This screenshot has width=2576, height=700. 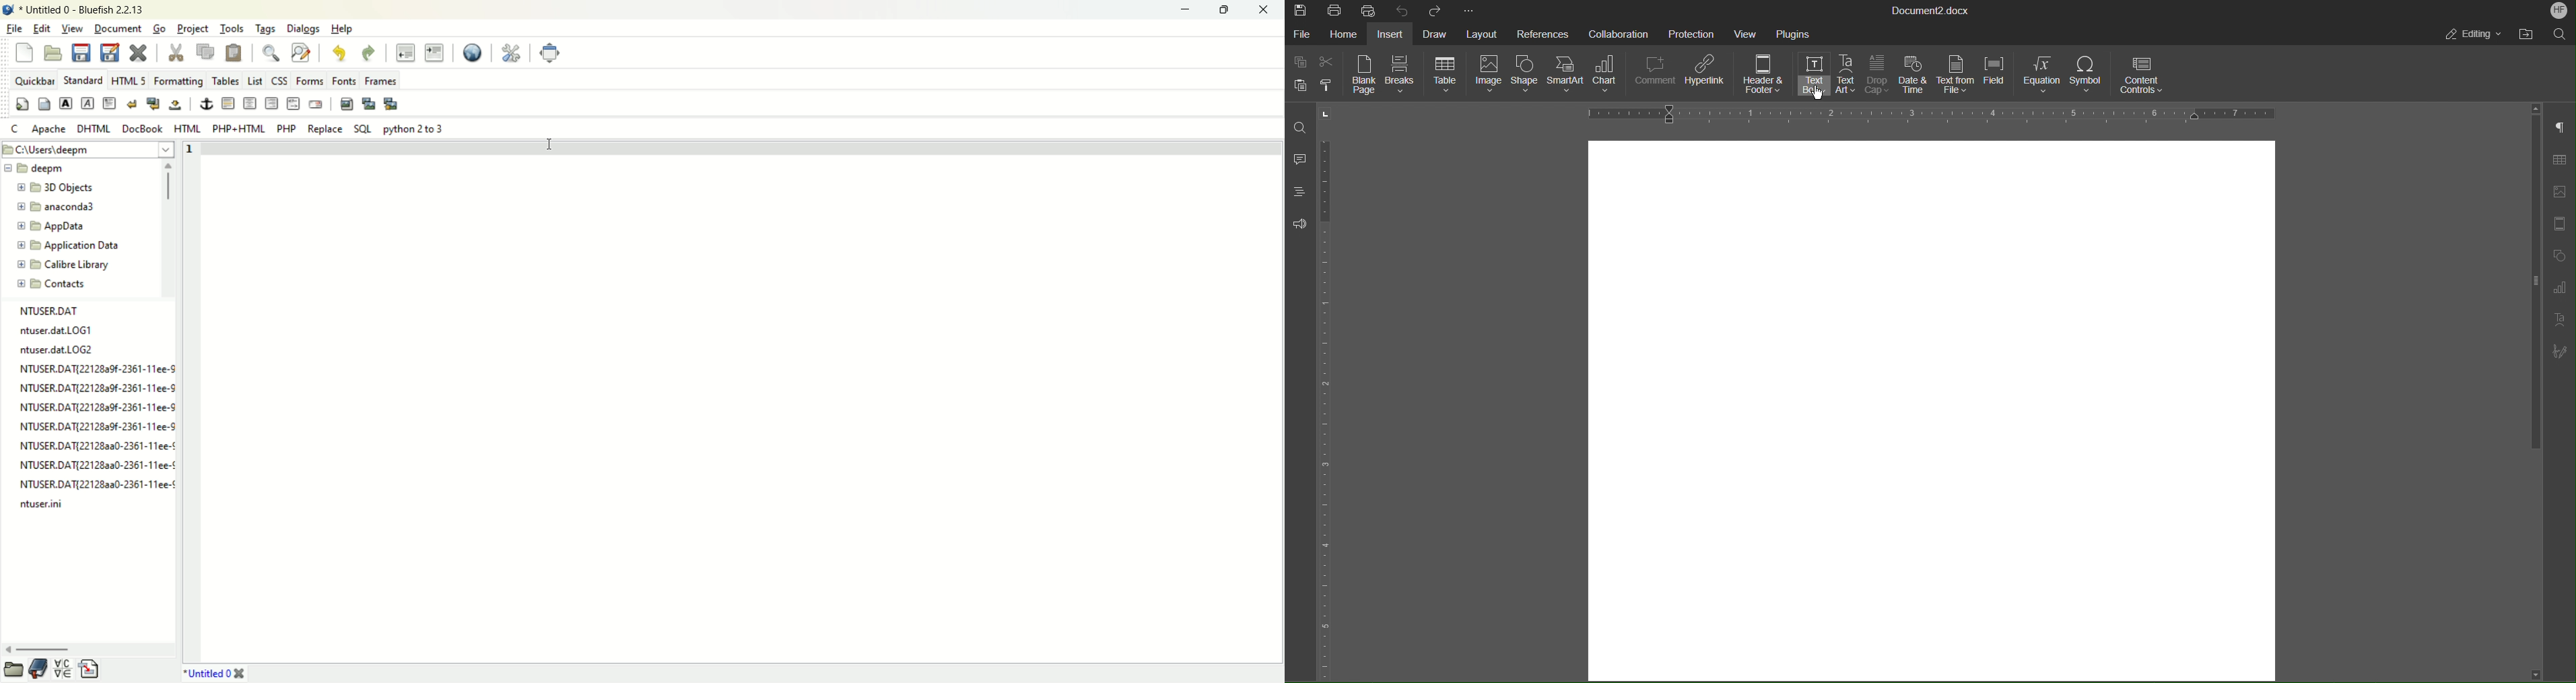 I want to click on save, so click(x=80, y=53).